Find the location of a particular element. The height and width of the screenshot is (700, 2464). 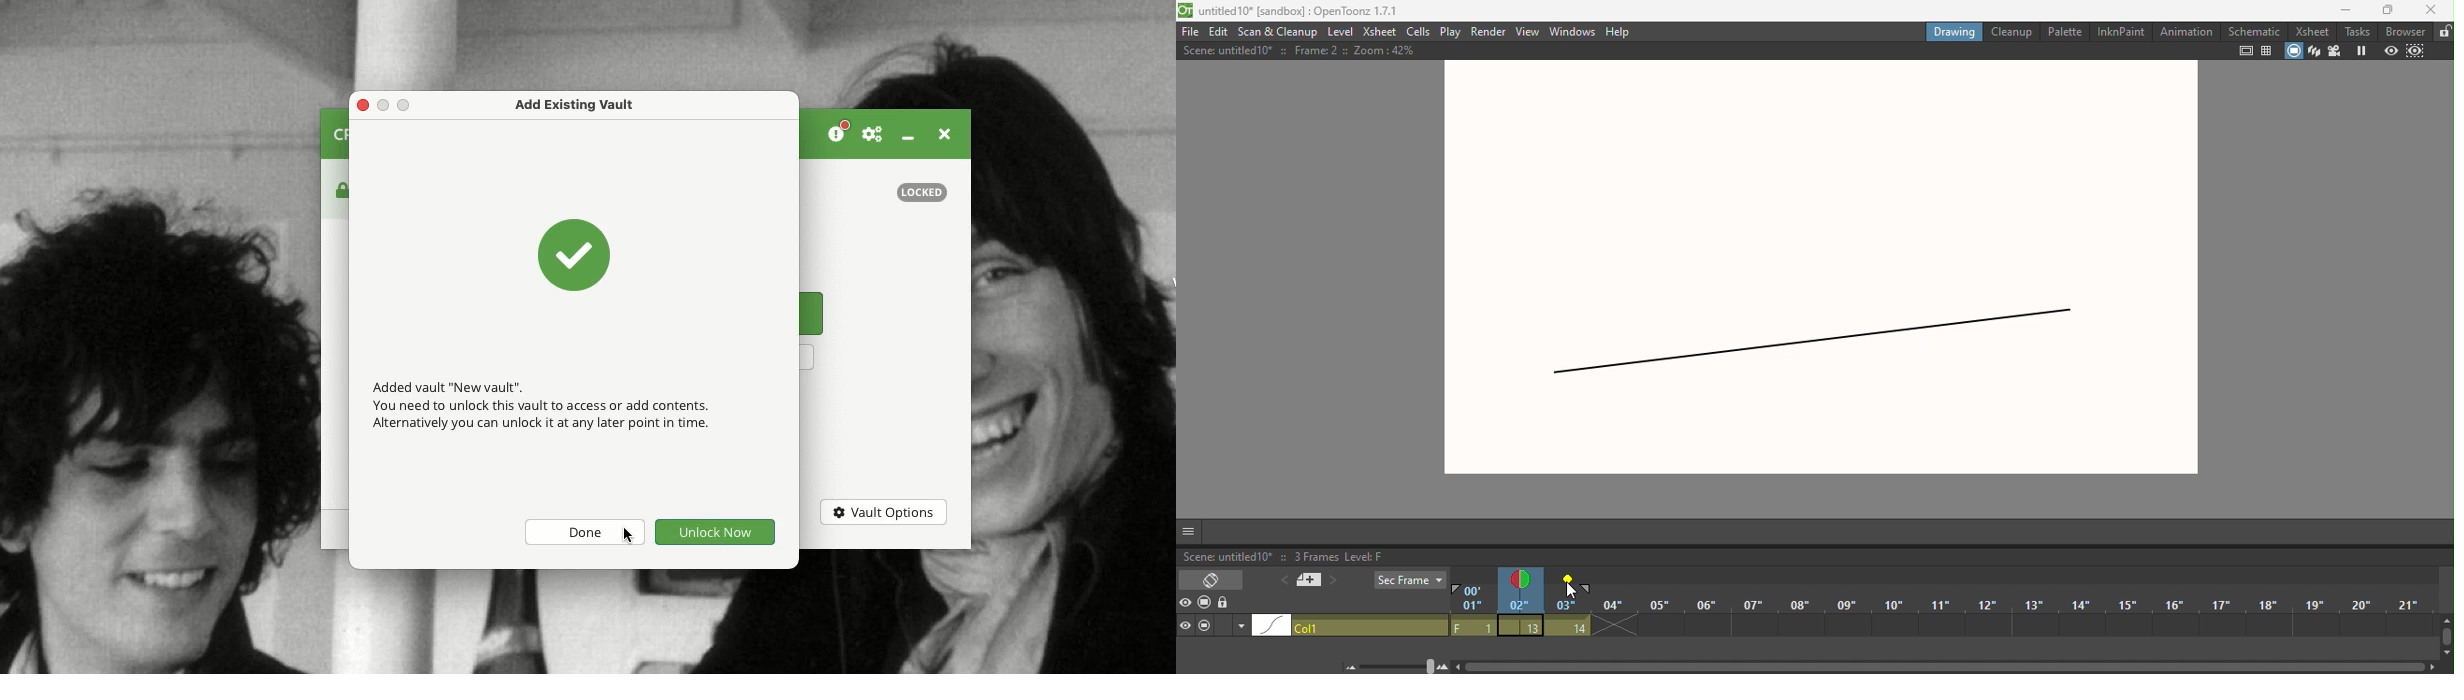

Xsheet is located at coordinates (2312, 30).